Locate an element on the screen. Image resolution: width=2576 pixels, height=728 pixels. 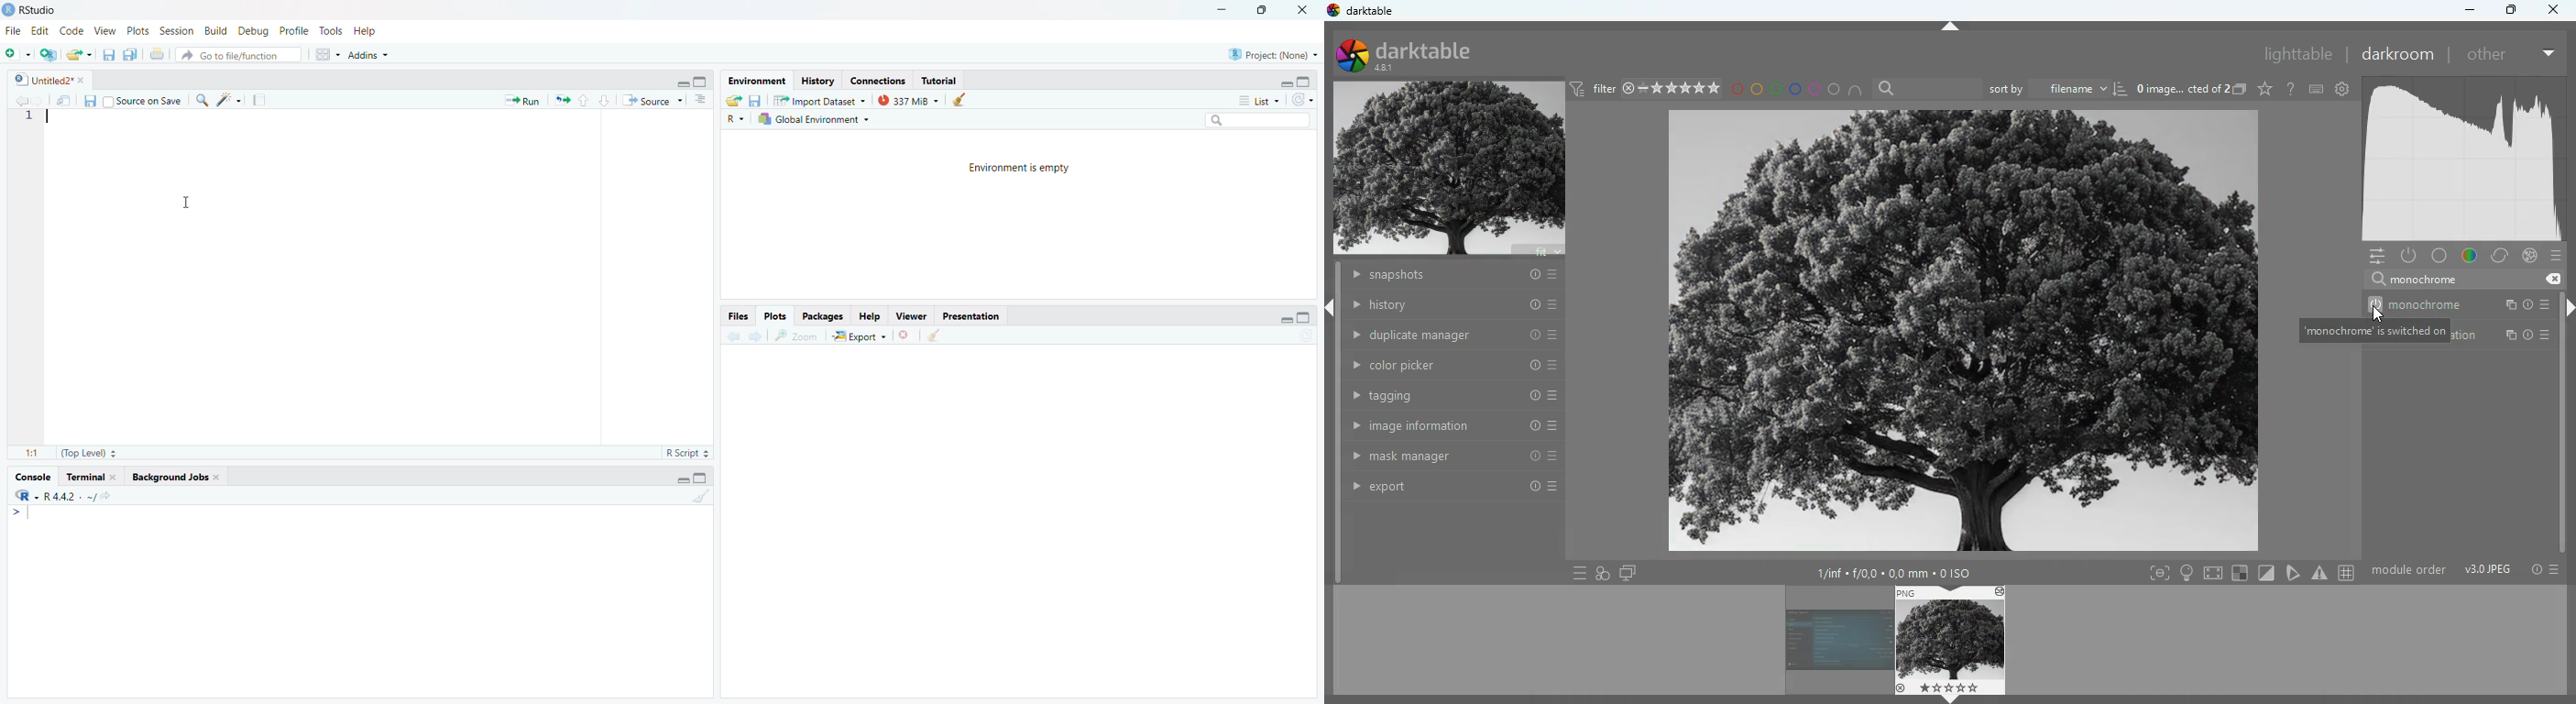
Connections is located at coordinates (879, 81).